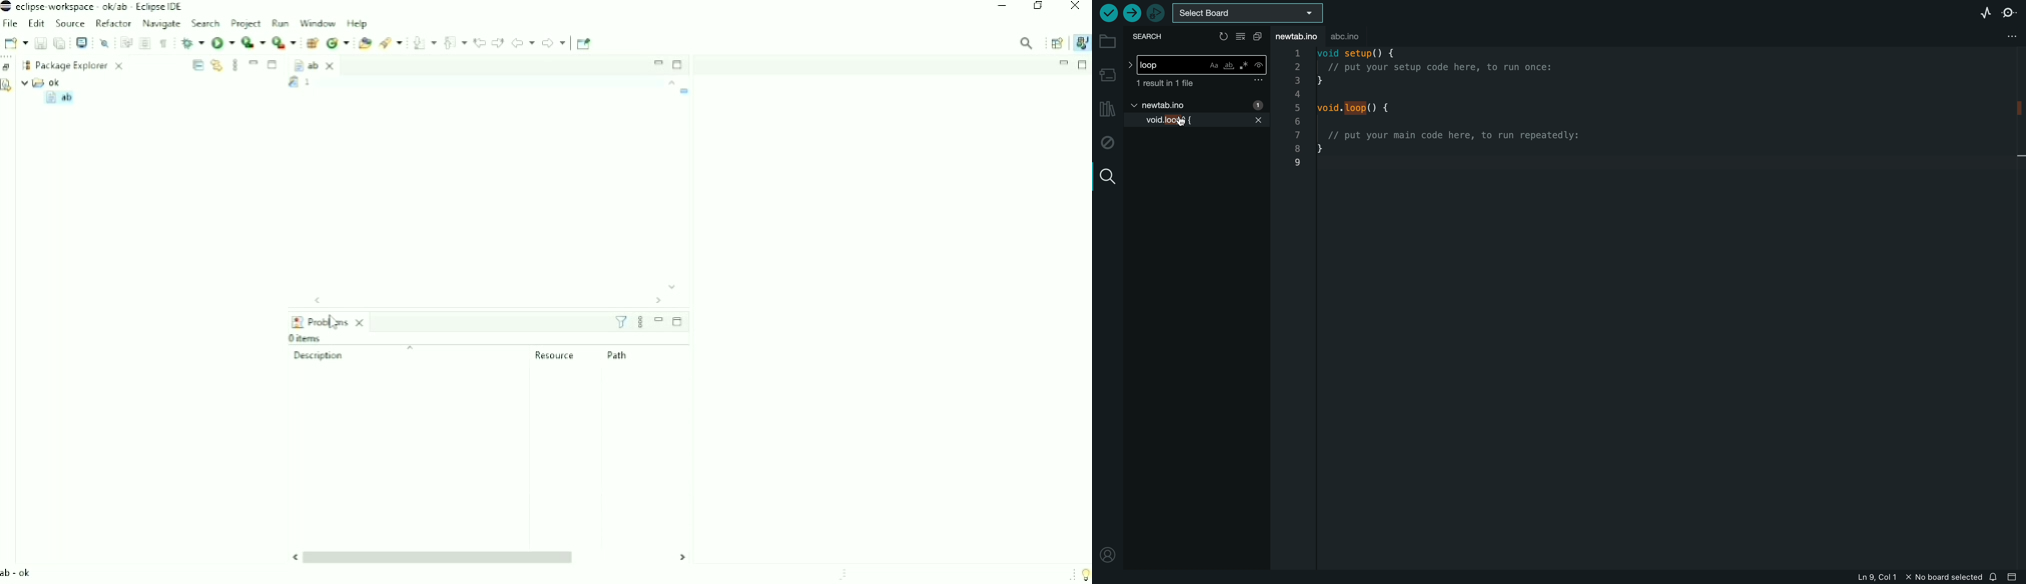  What do you see at coordinates (657, 62) in the screenshot?
I see `Minimize` at bounding box center [657, 62].